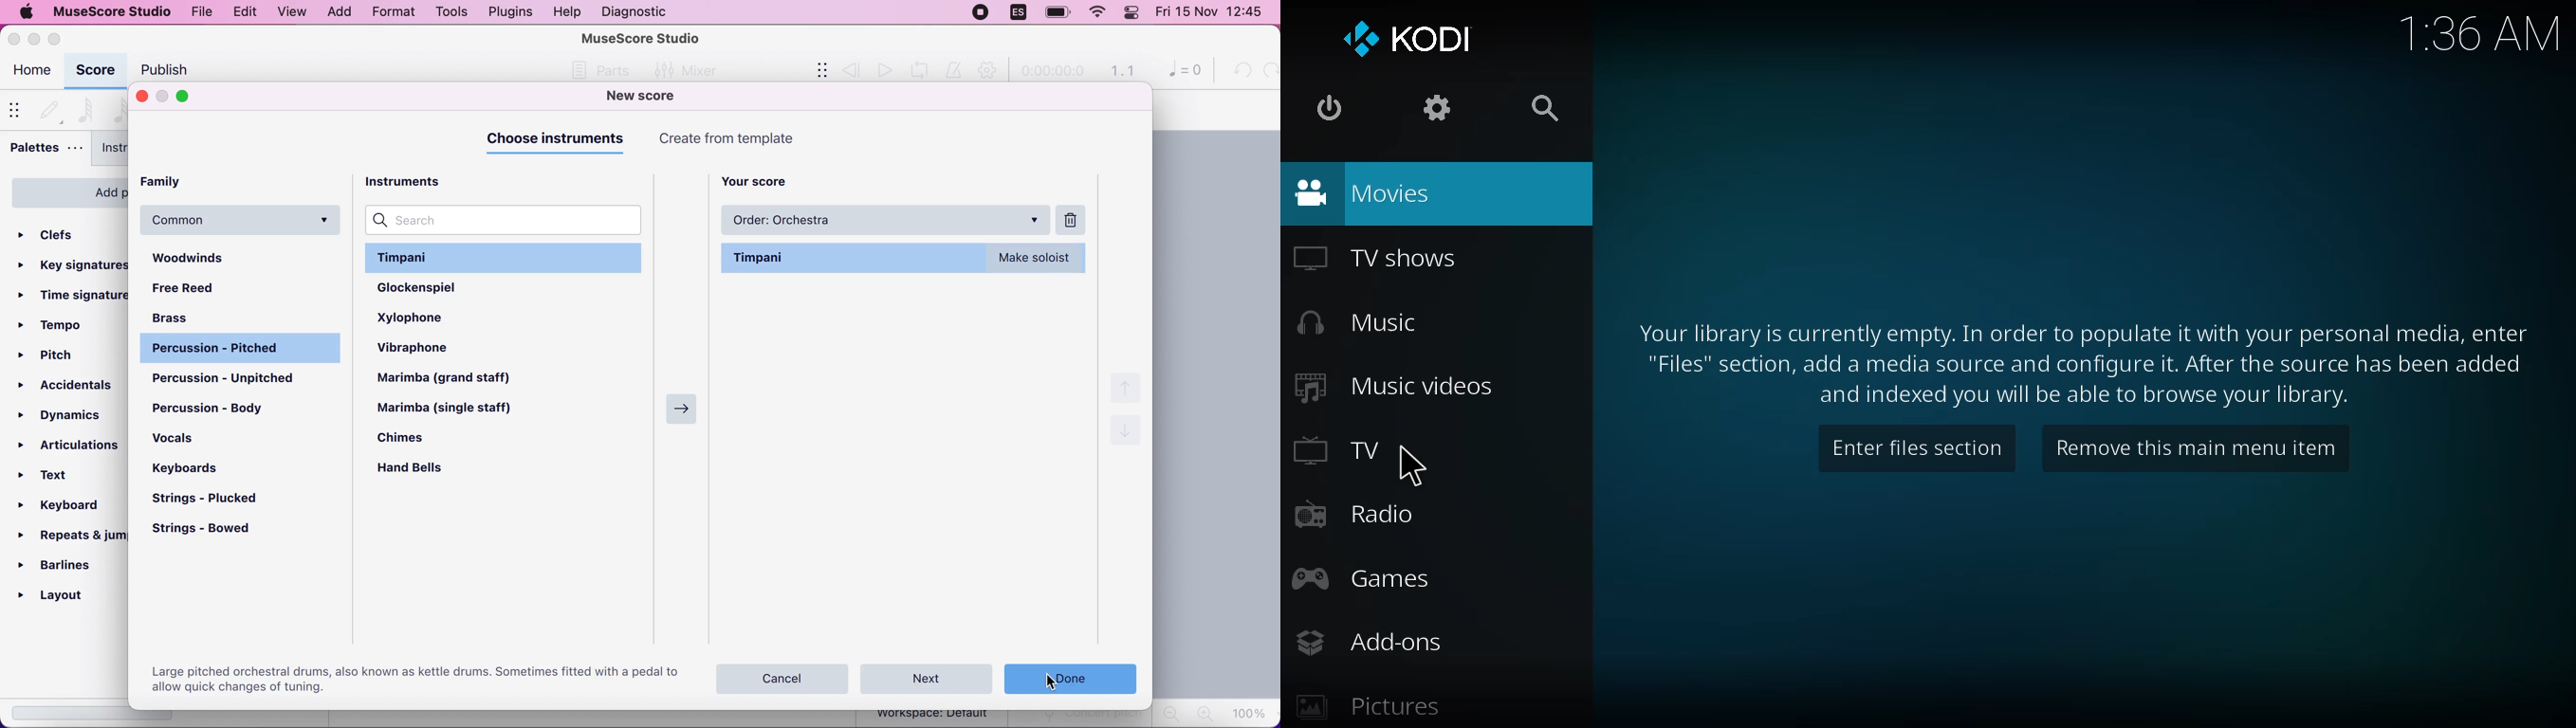 The image size is (2576, 728). Describe the element at coordinates (1325, 108) in the screenshot. I see `power` at that location.